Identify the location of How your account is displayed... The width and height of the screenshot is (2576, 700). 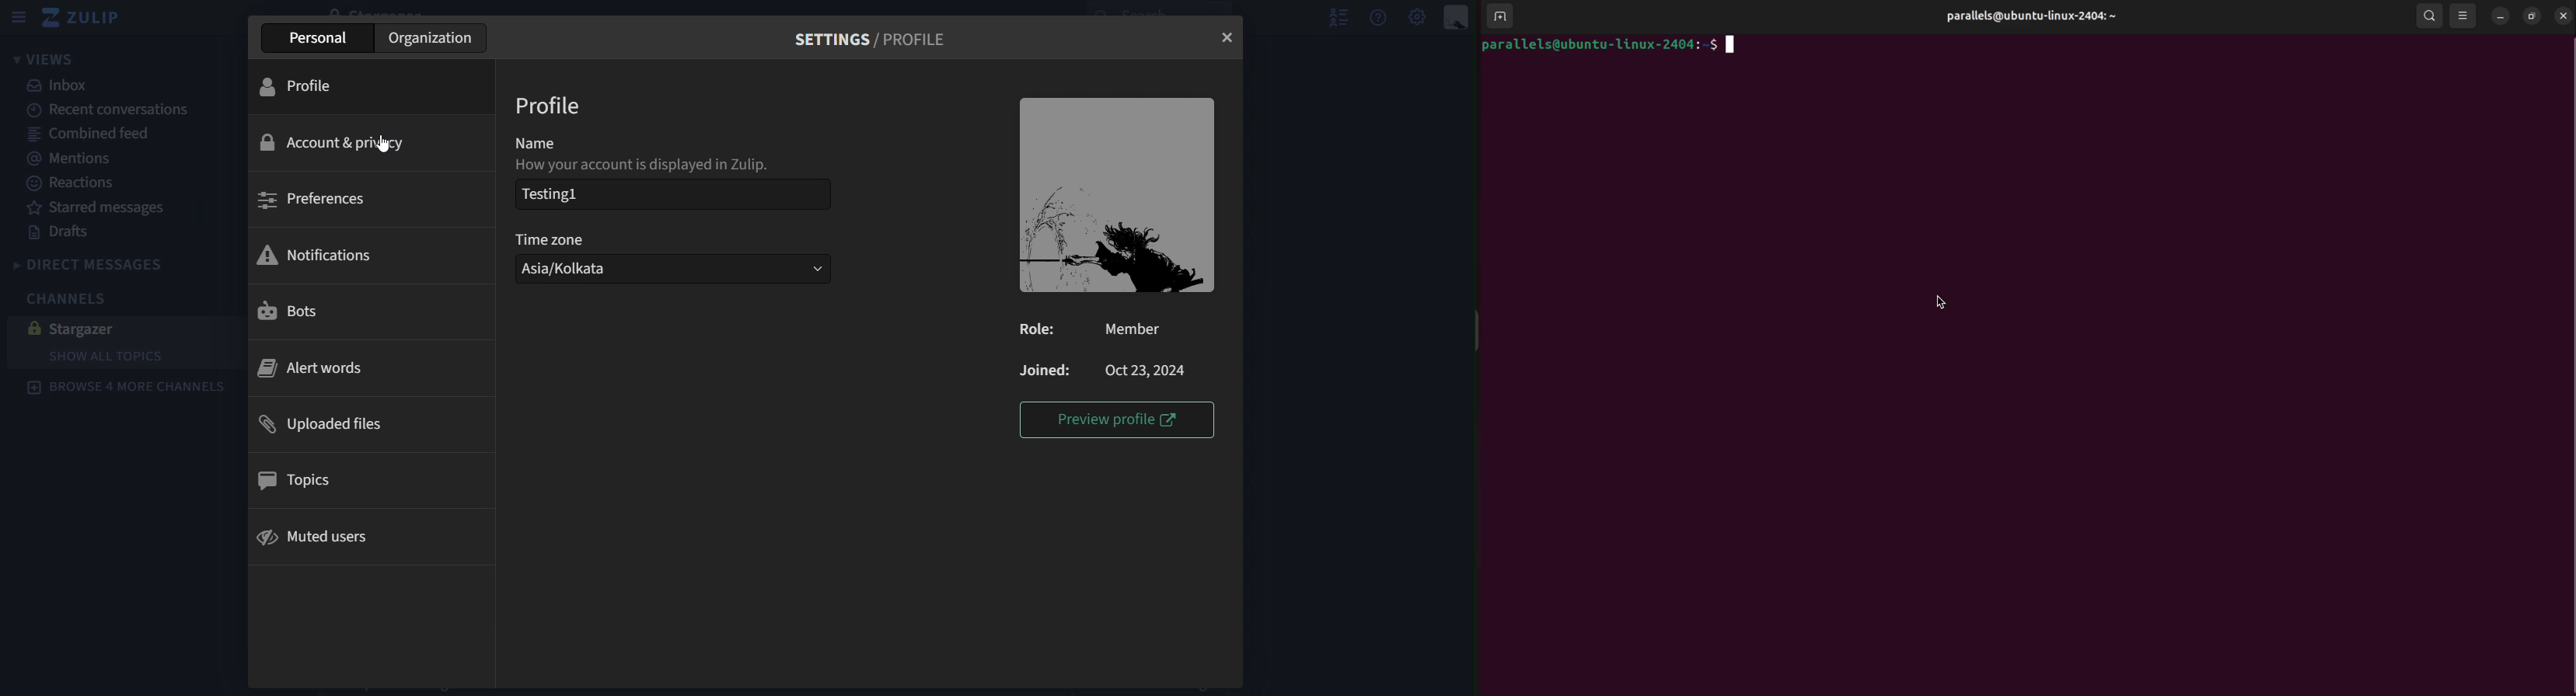
(673, 168).